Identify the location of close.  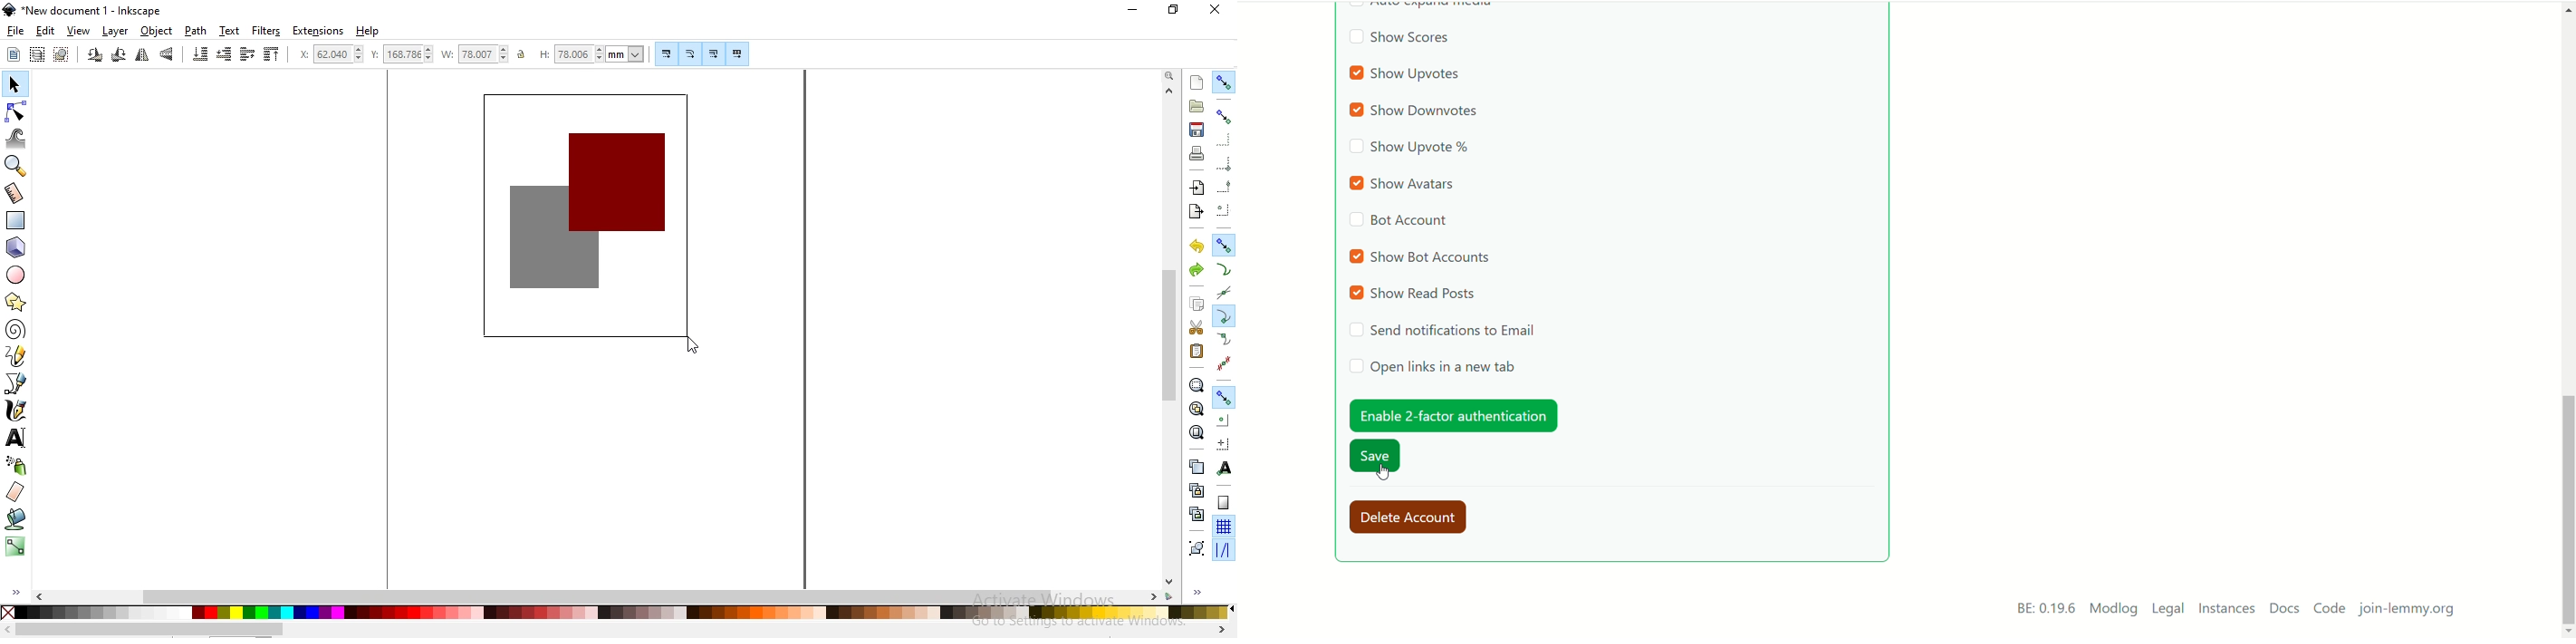
(1216, 9).